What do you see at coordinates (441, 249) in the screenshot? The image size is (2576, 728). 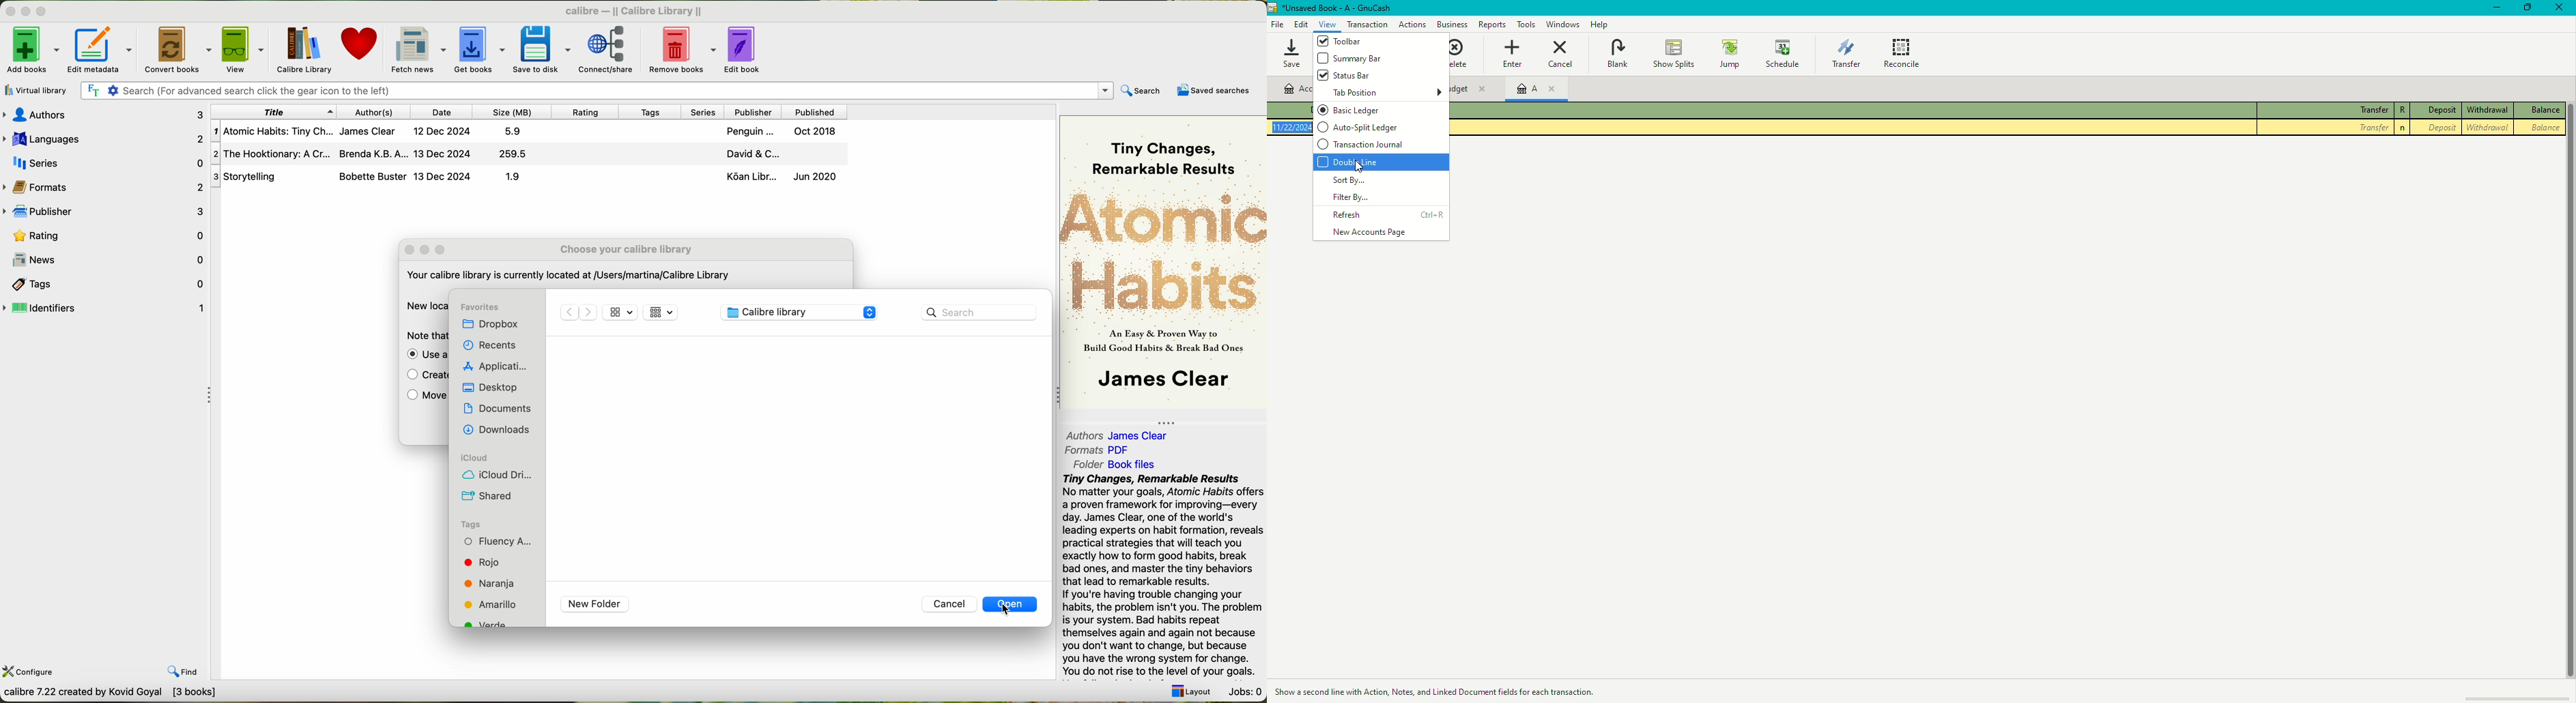 I see `maximize window` at bounding box center [441, 249].